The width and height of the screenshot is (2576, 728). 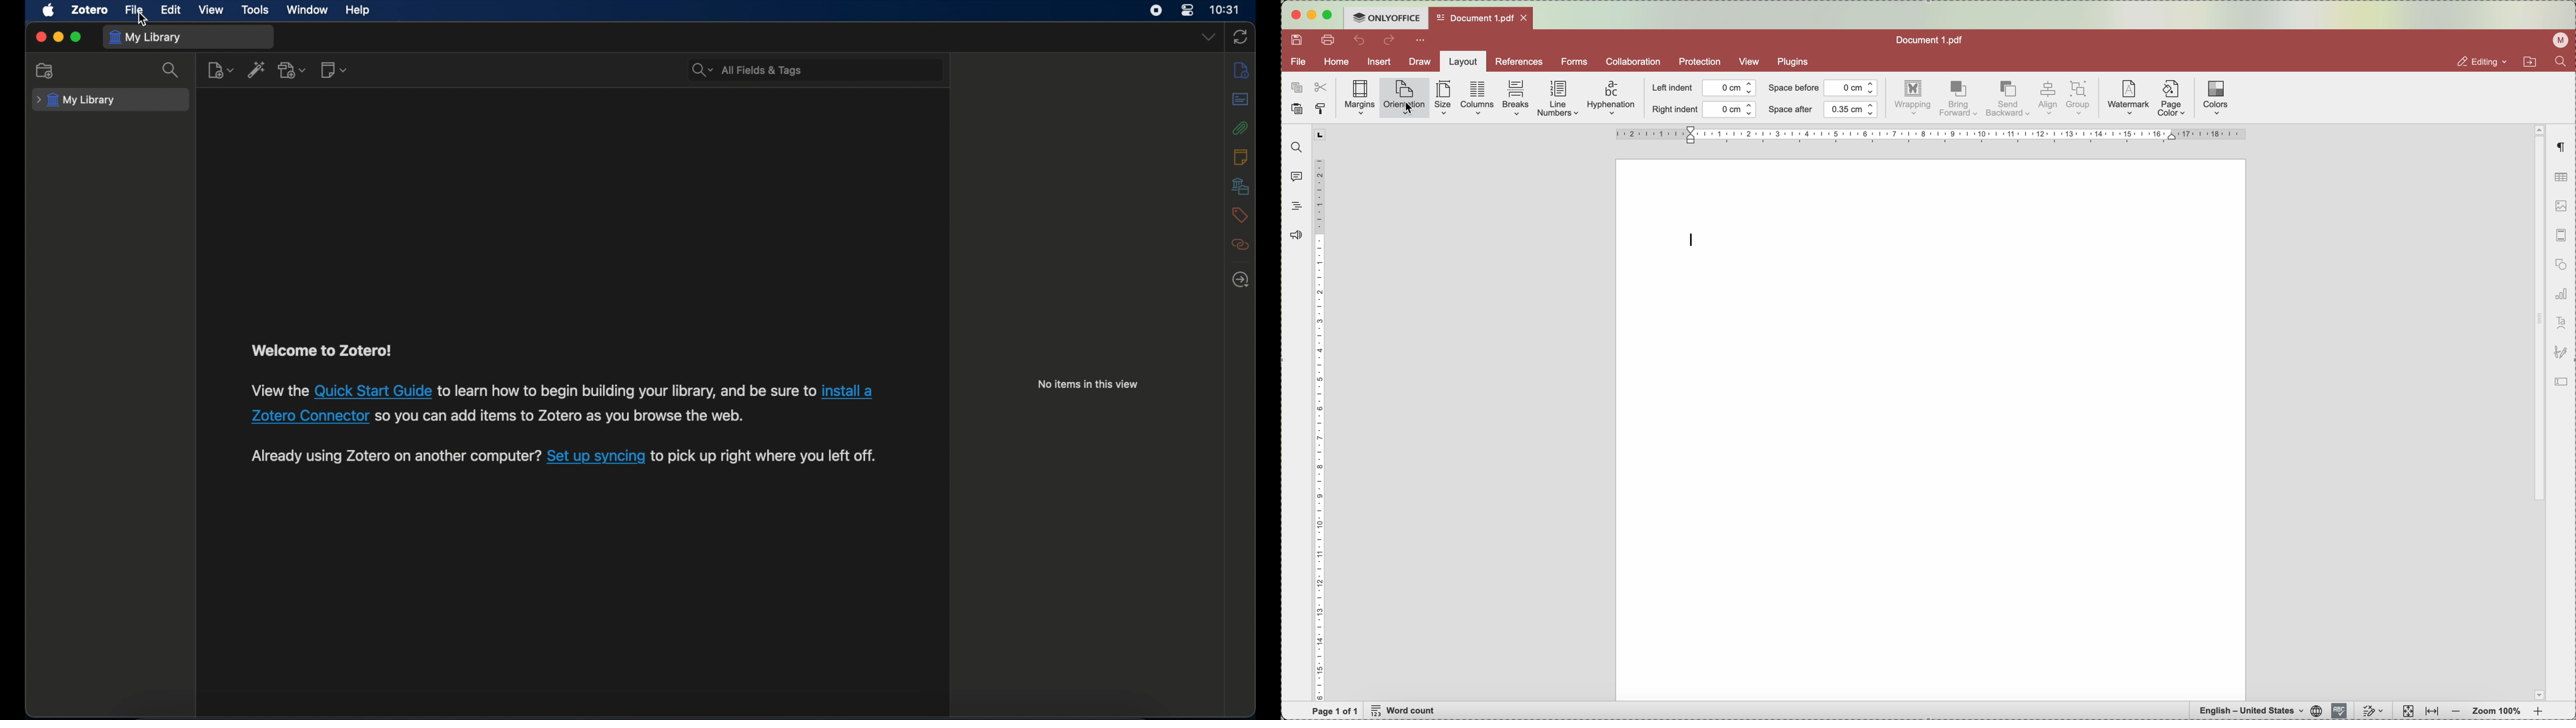 I want to click on new item, so click(x=221, y=70).